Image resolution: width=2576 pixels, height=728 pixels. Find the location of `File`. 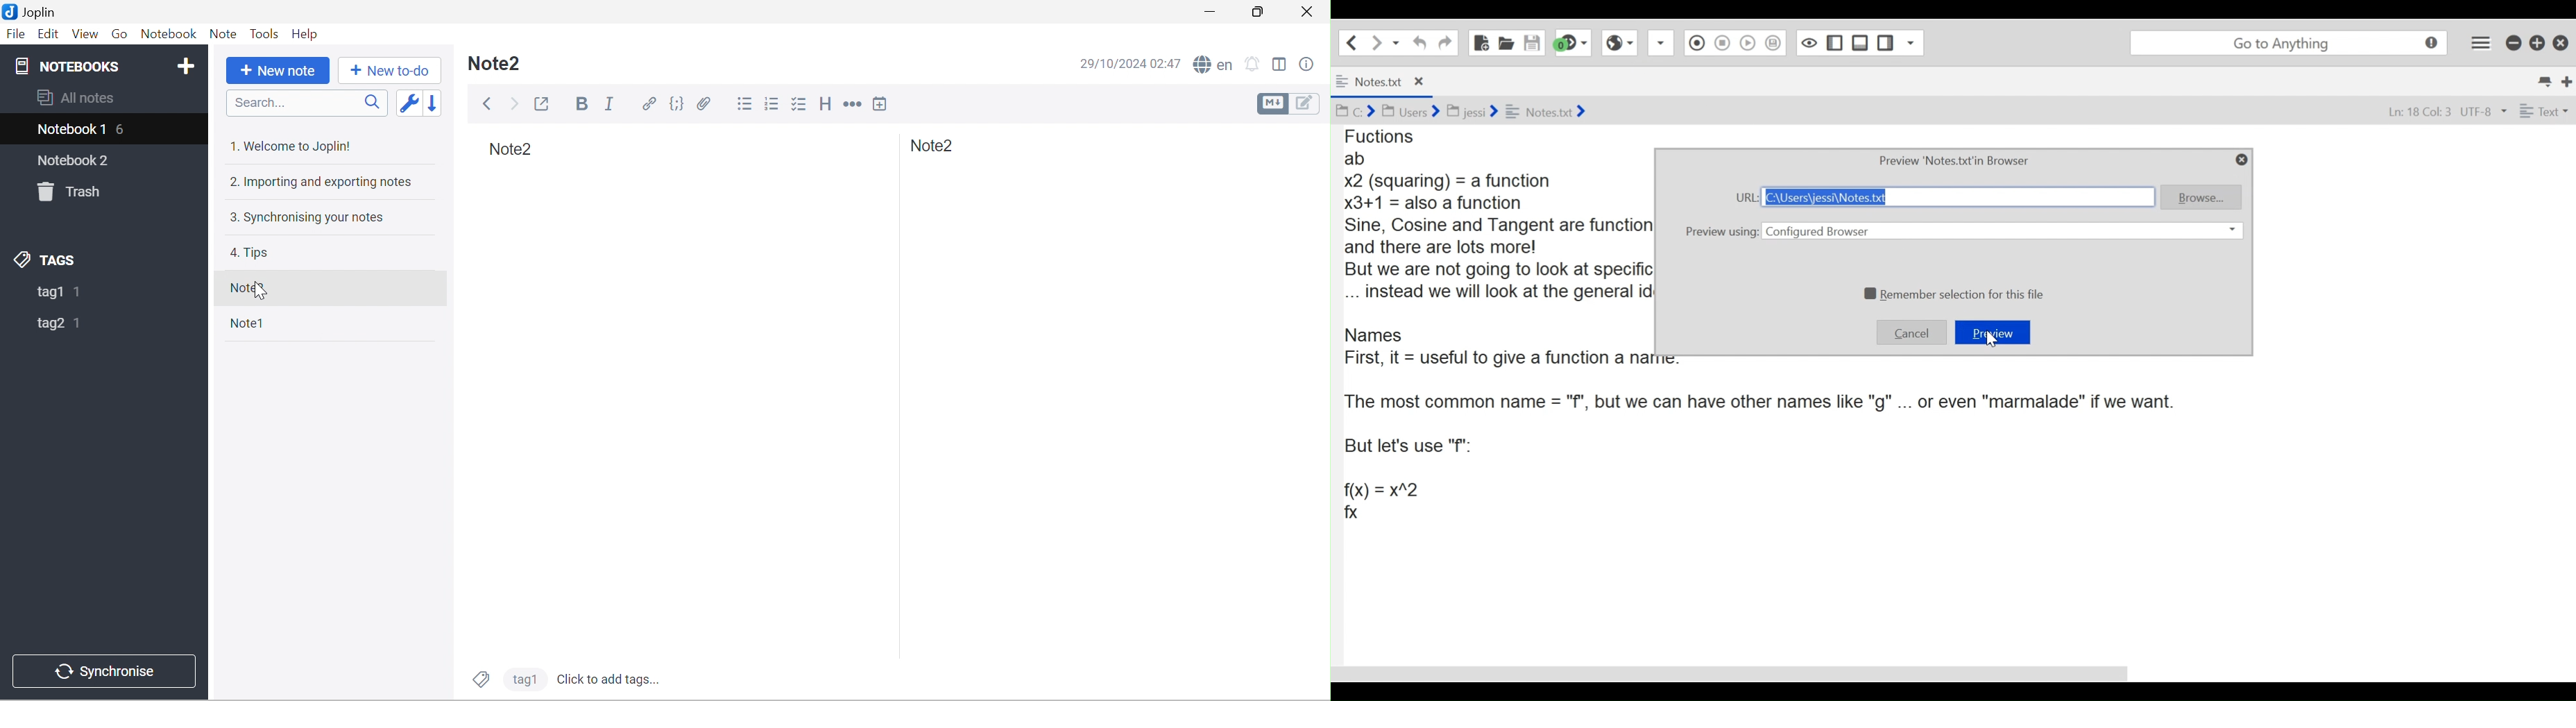

File is located at coordinates (15, 35).